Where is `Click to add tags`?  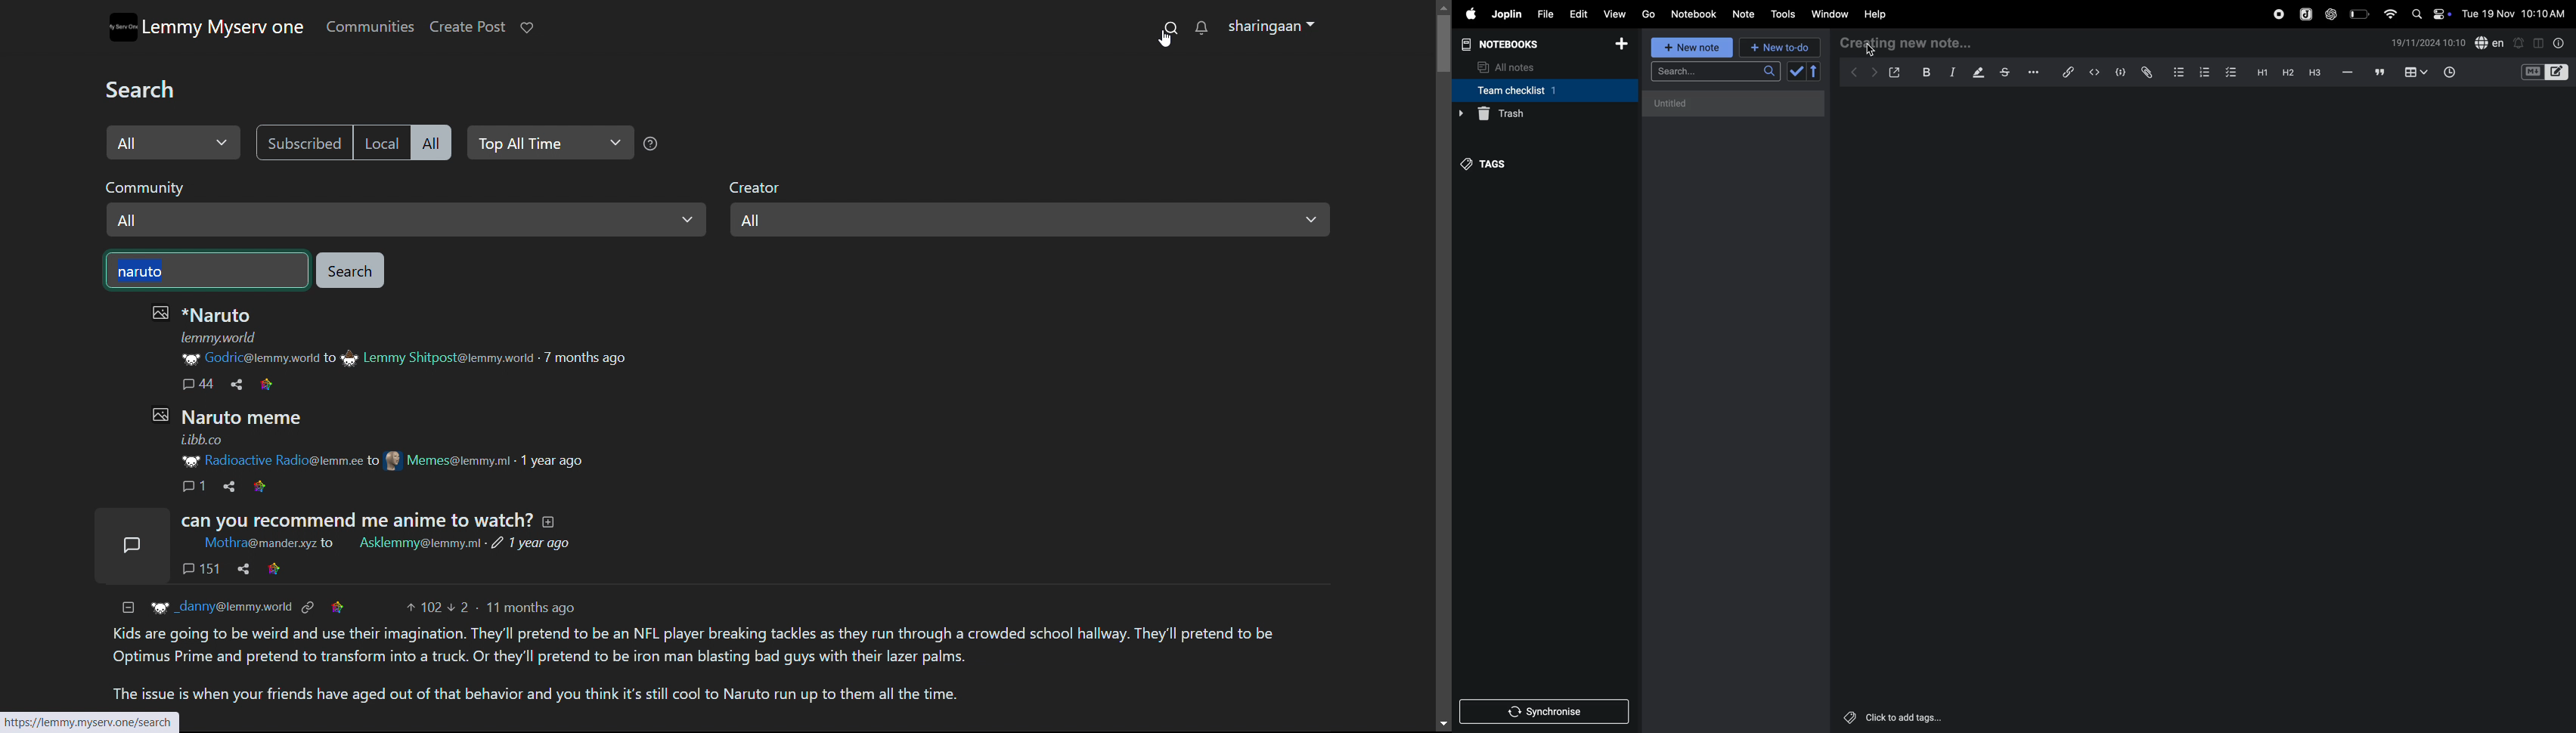 Click to add tags is located at coordinates (1905, 717).